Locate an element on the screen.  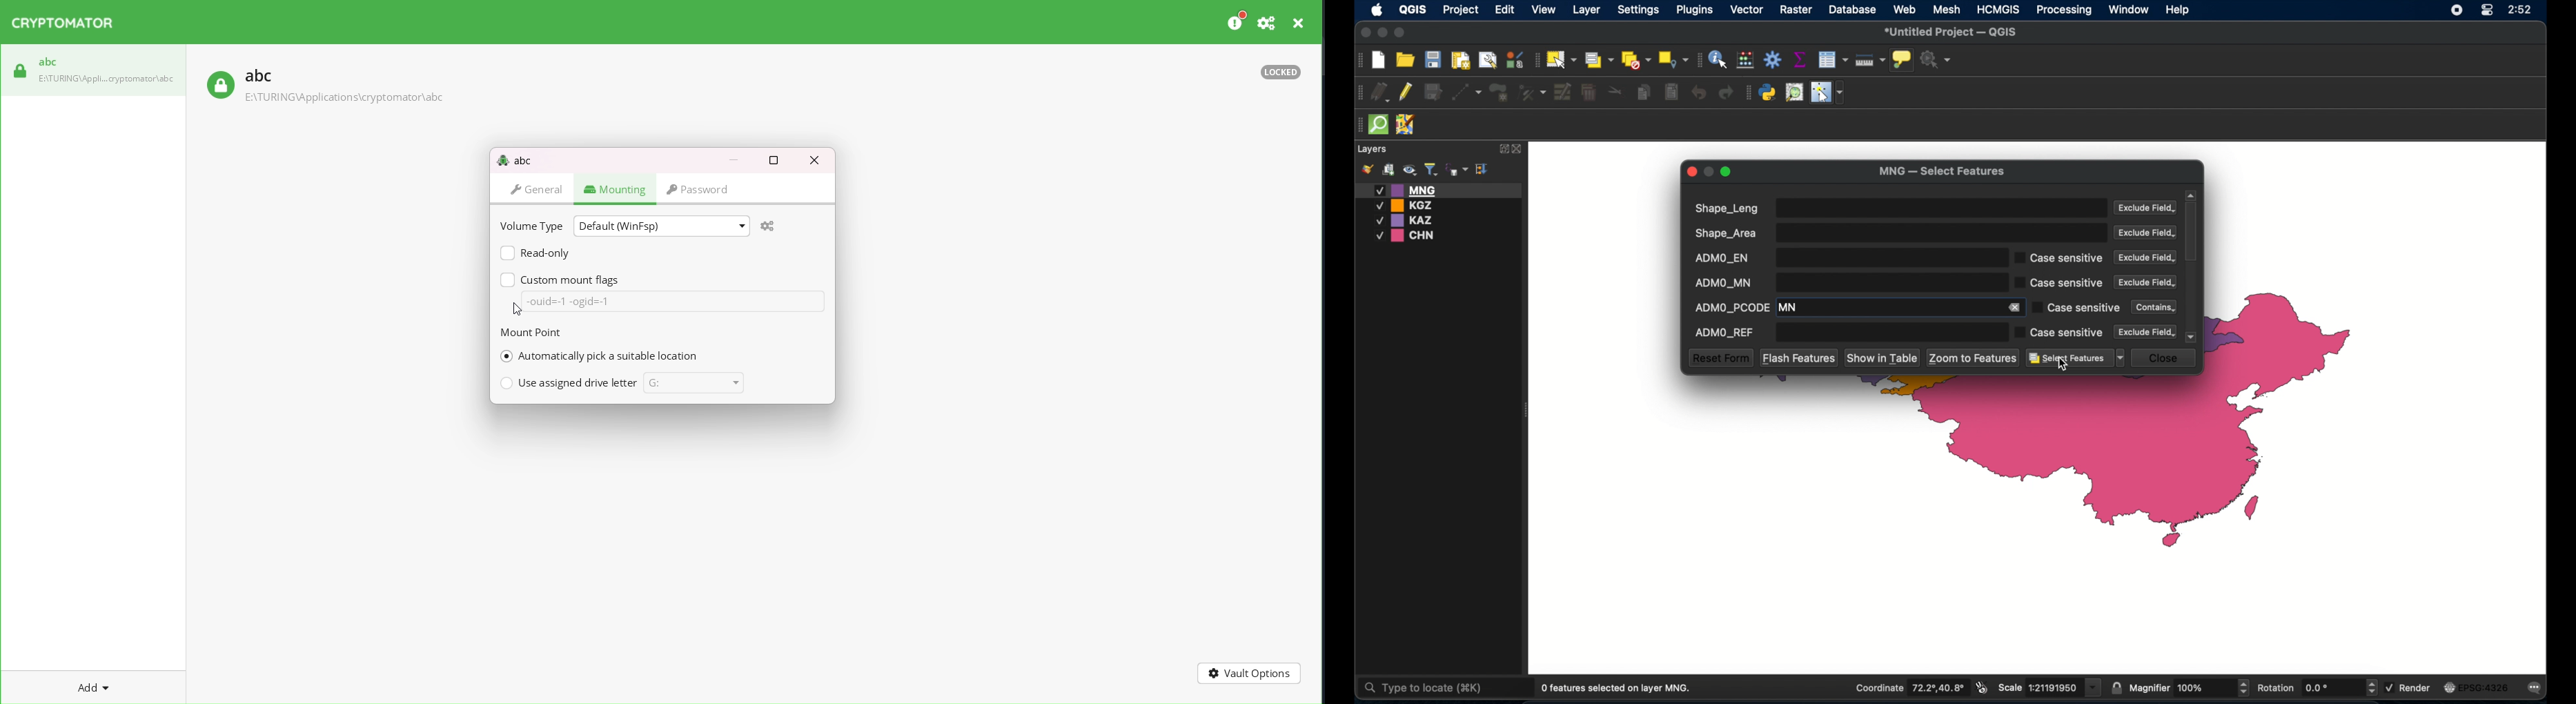
no action selected  is located at coordinates (1937, 59).